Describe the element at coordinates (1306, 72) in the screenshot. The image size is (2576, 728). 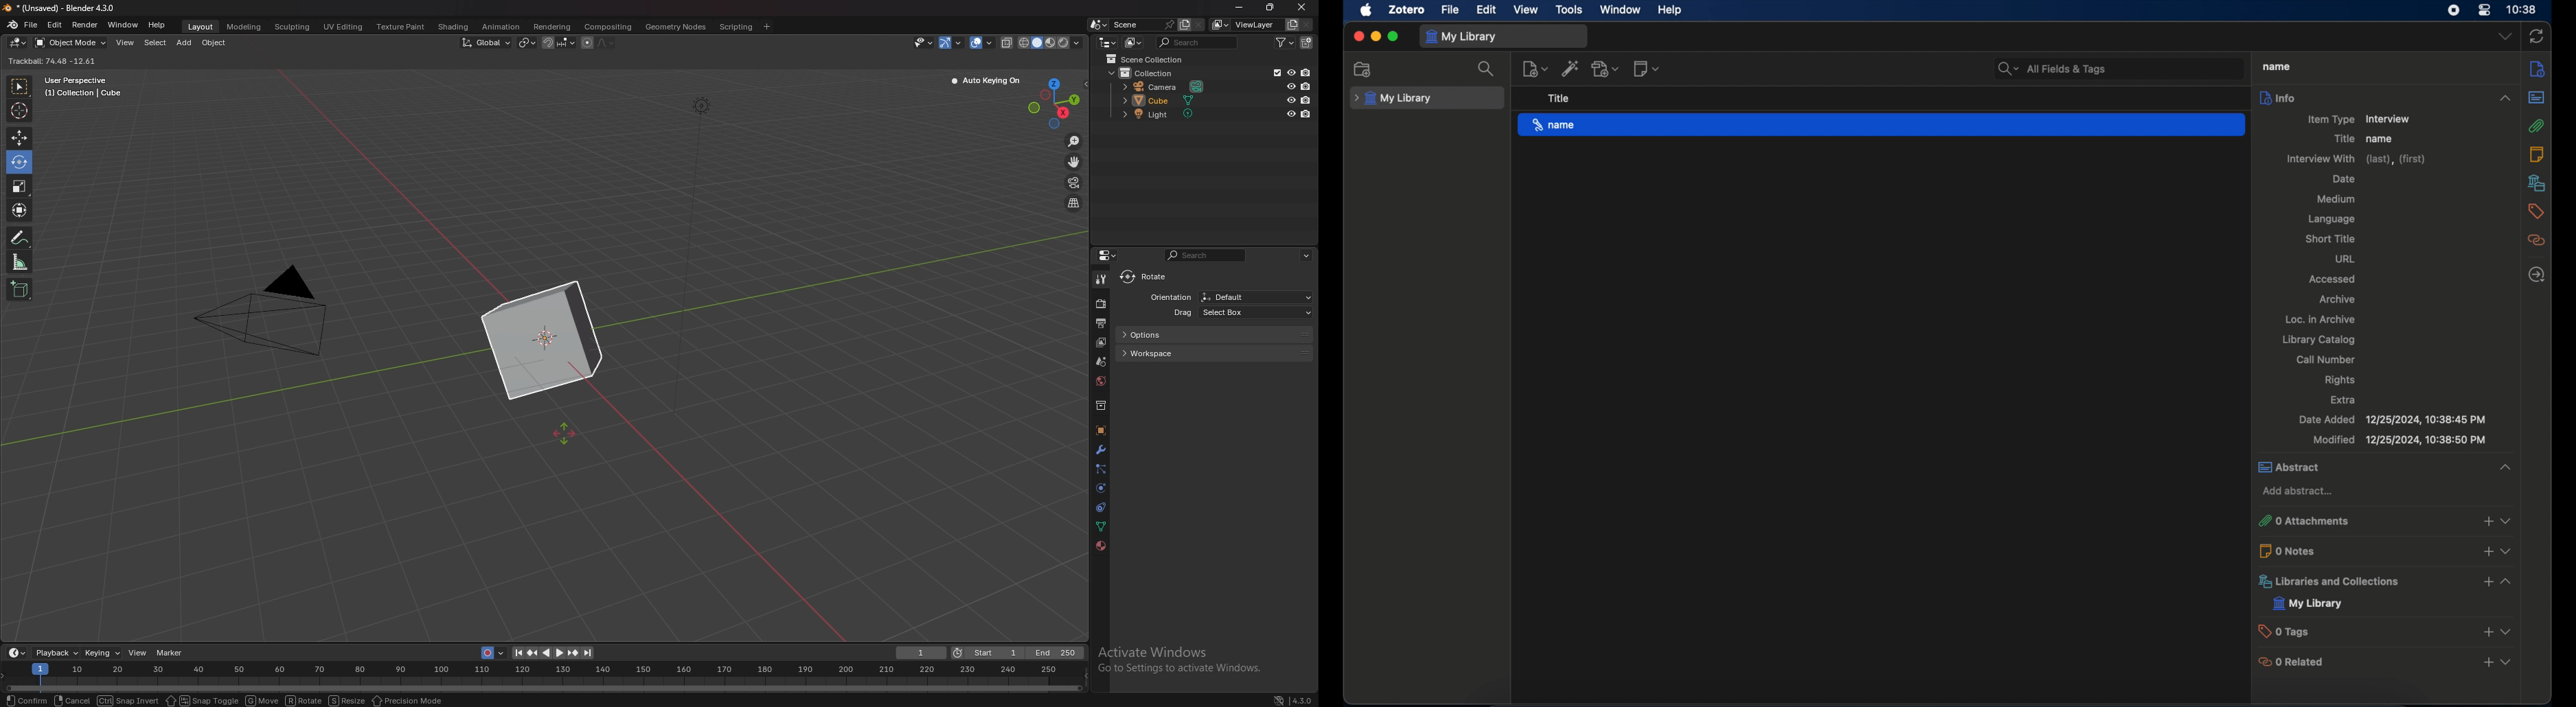
I see `disable in render` at that location.